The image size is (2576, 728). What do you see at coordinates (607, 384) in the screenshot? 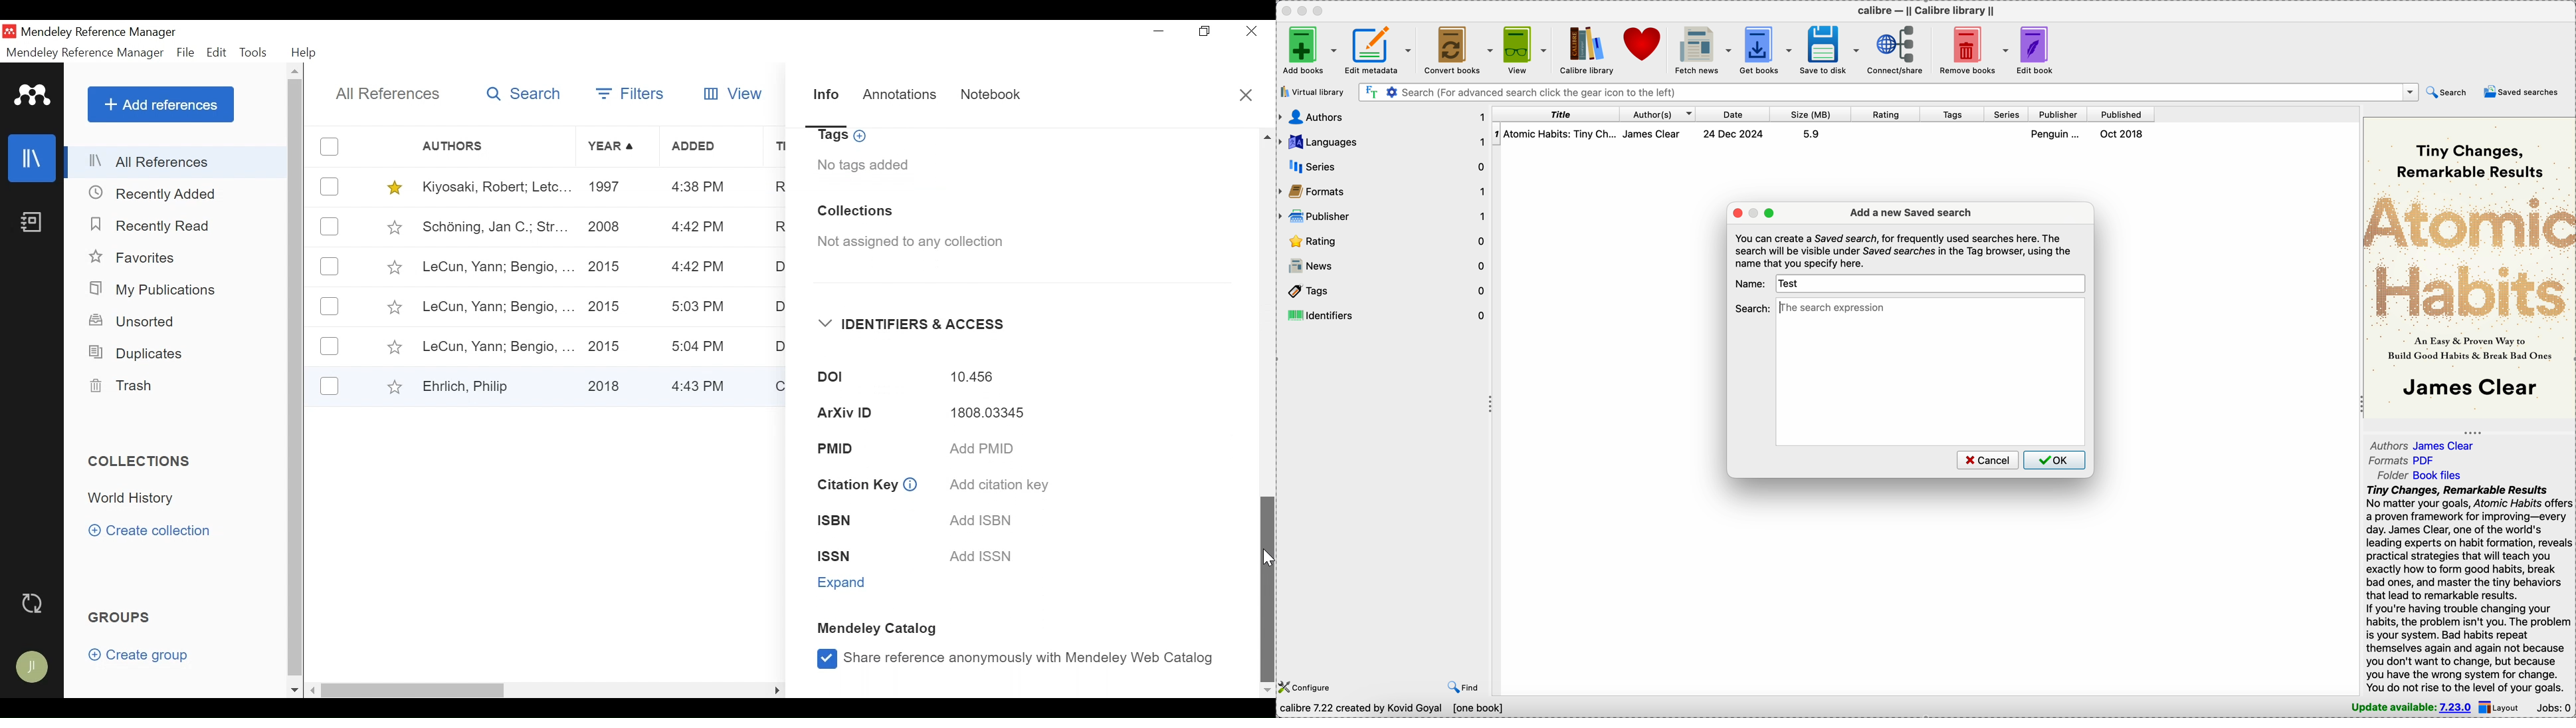
I see `2018` at bounding box center [607, 384].